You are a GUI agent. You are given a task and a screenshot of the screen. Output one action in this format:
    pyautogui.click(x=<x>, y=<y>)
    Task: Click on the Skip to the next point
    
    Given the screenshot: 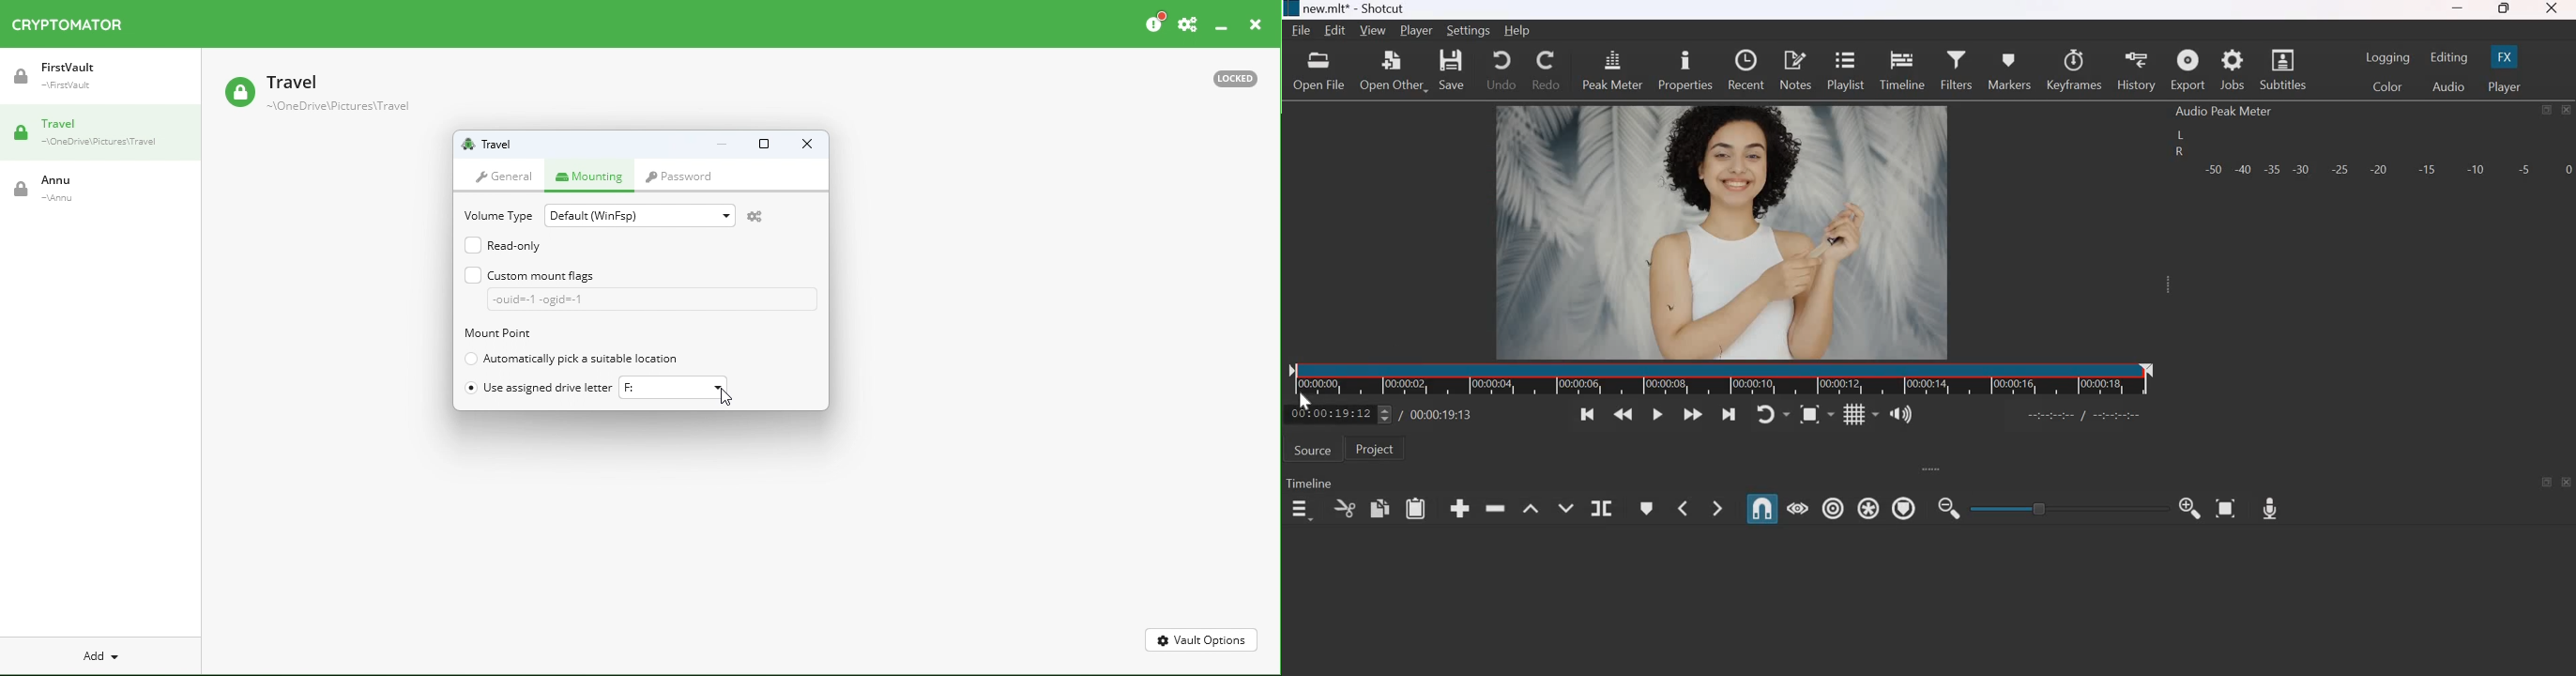 What is the action you would take?
    pyautogui.click(x=1730, y=413)
    